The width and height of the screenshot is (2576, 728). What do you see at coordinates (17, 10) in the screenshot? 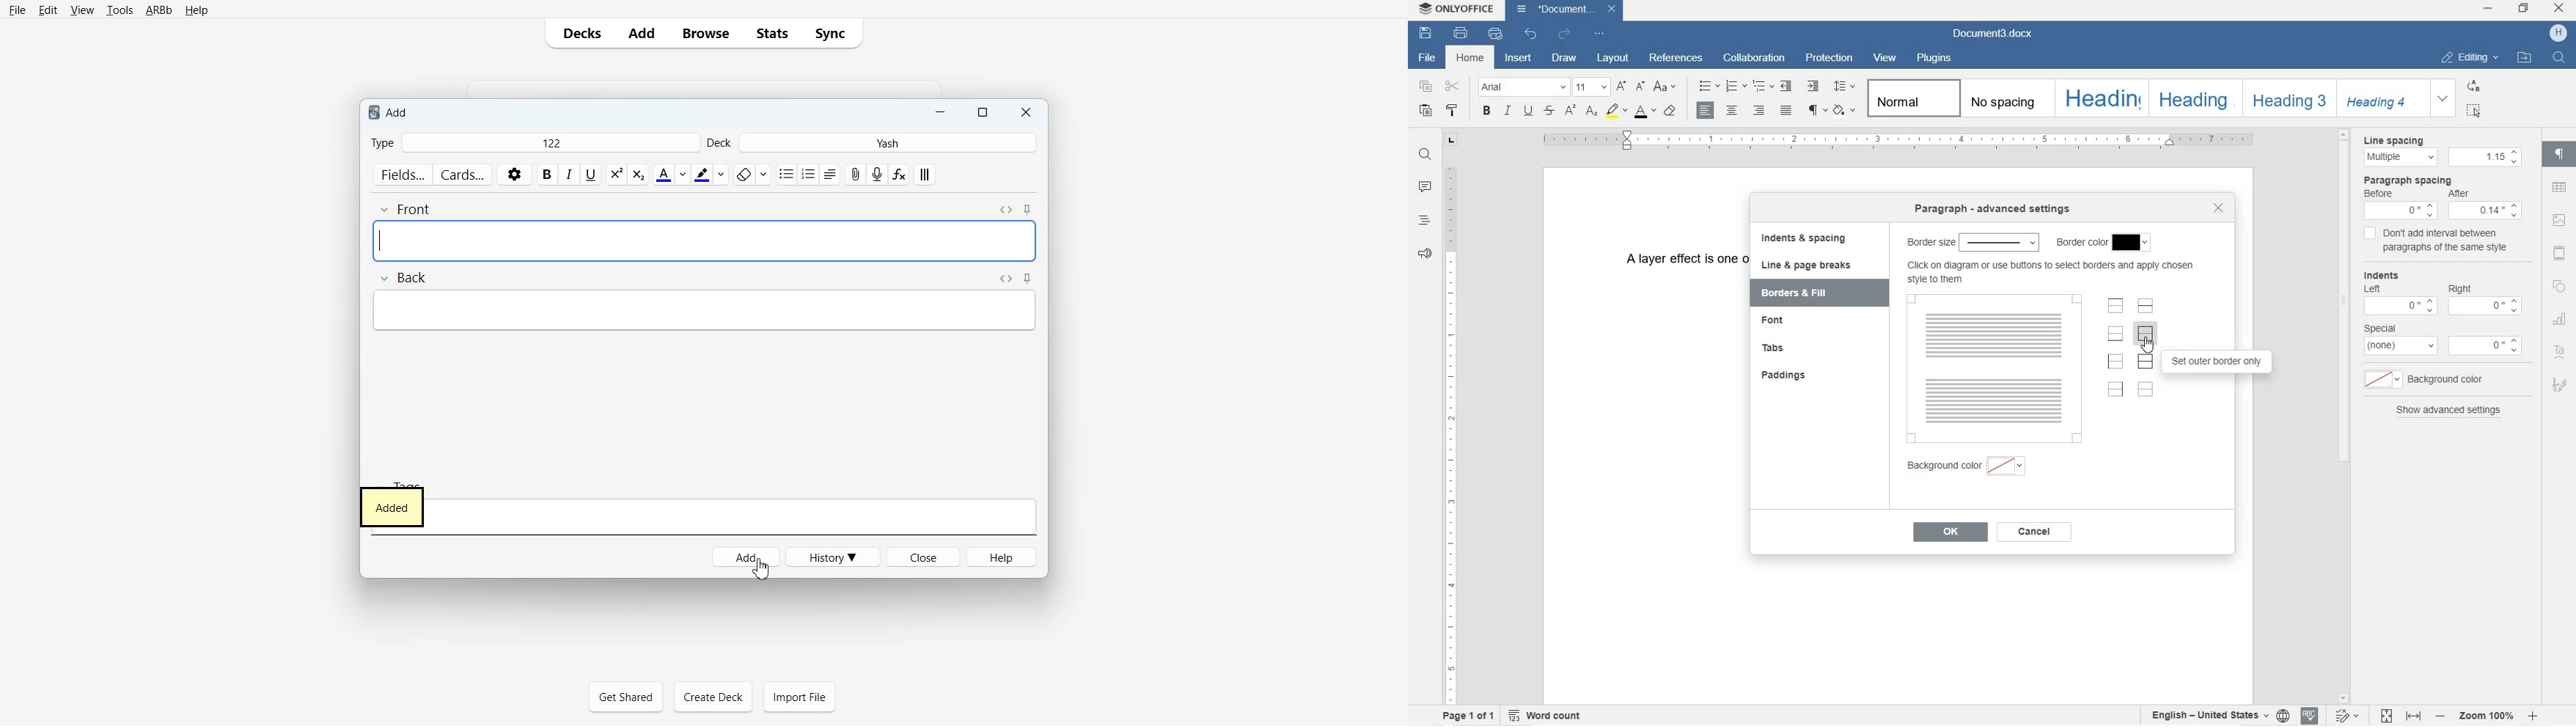
I see `File` at bounding box center [17, 10].